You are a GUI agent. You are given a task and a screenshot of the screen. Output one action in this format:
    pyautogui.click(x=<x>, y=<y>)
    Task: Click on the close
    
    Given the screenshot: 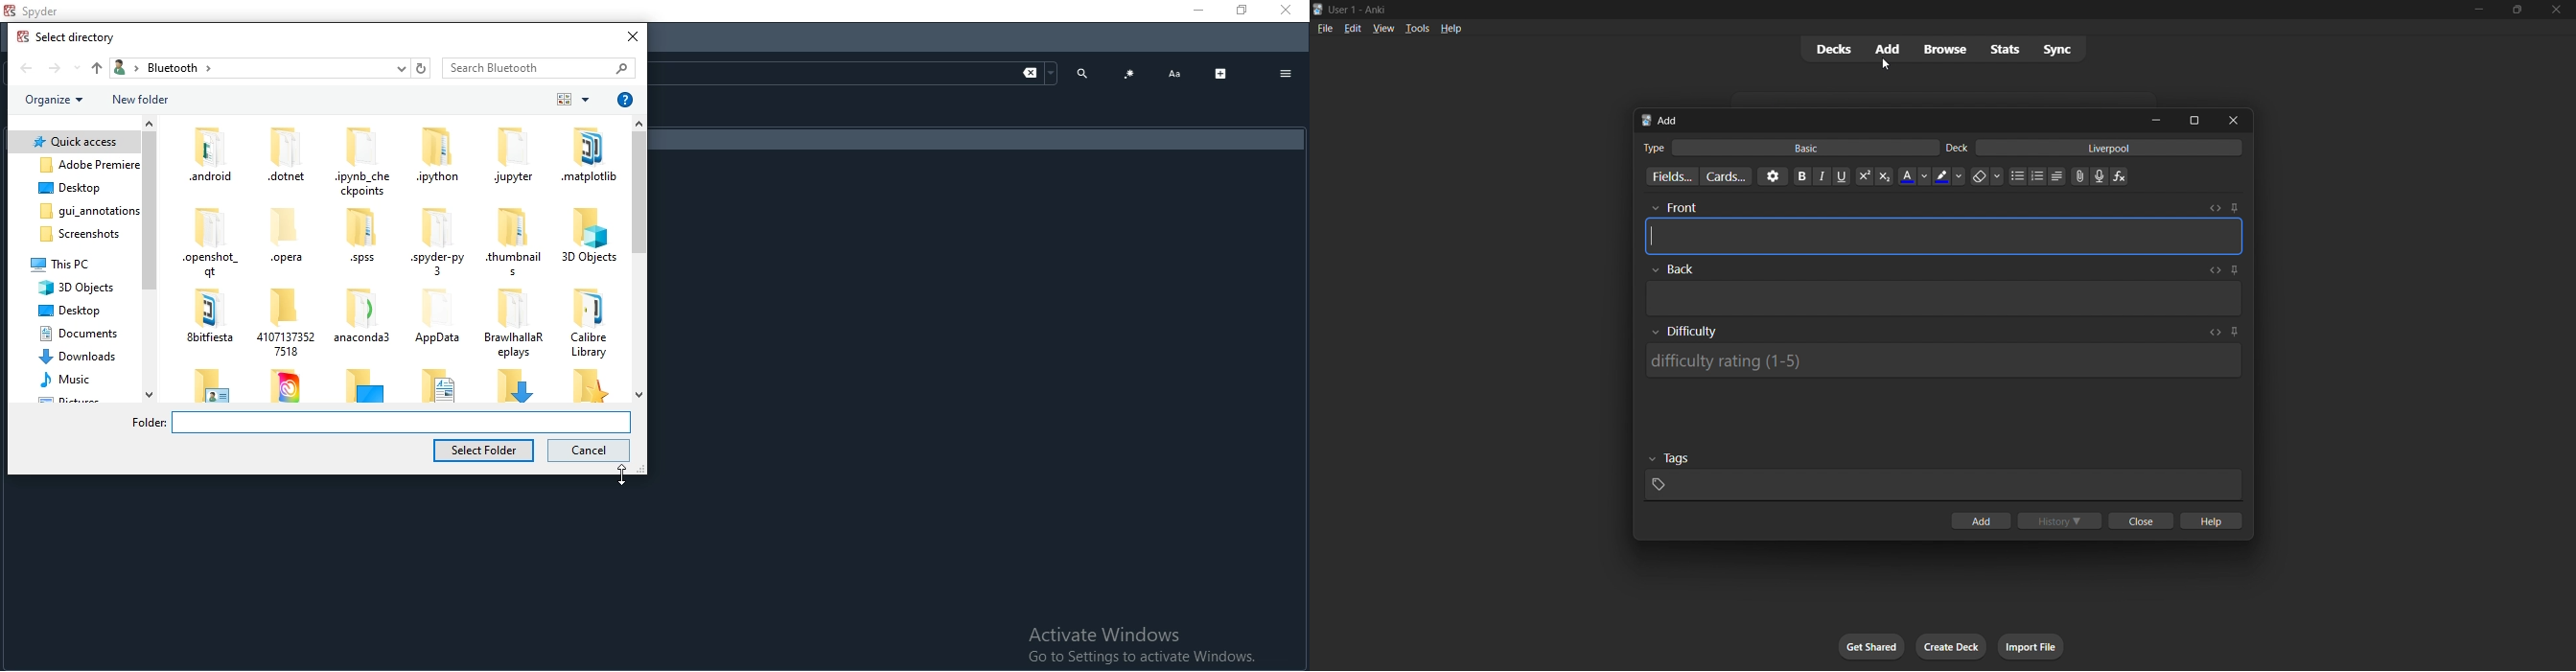 What is the action you would take?
    pyautogui.click(x=633, y=36)
    